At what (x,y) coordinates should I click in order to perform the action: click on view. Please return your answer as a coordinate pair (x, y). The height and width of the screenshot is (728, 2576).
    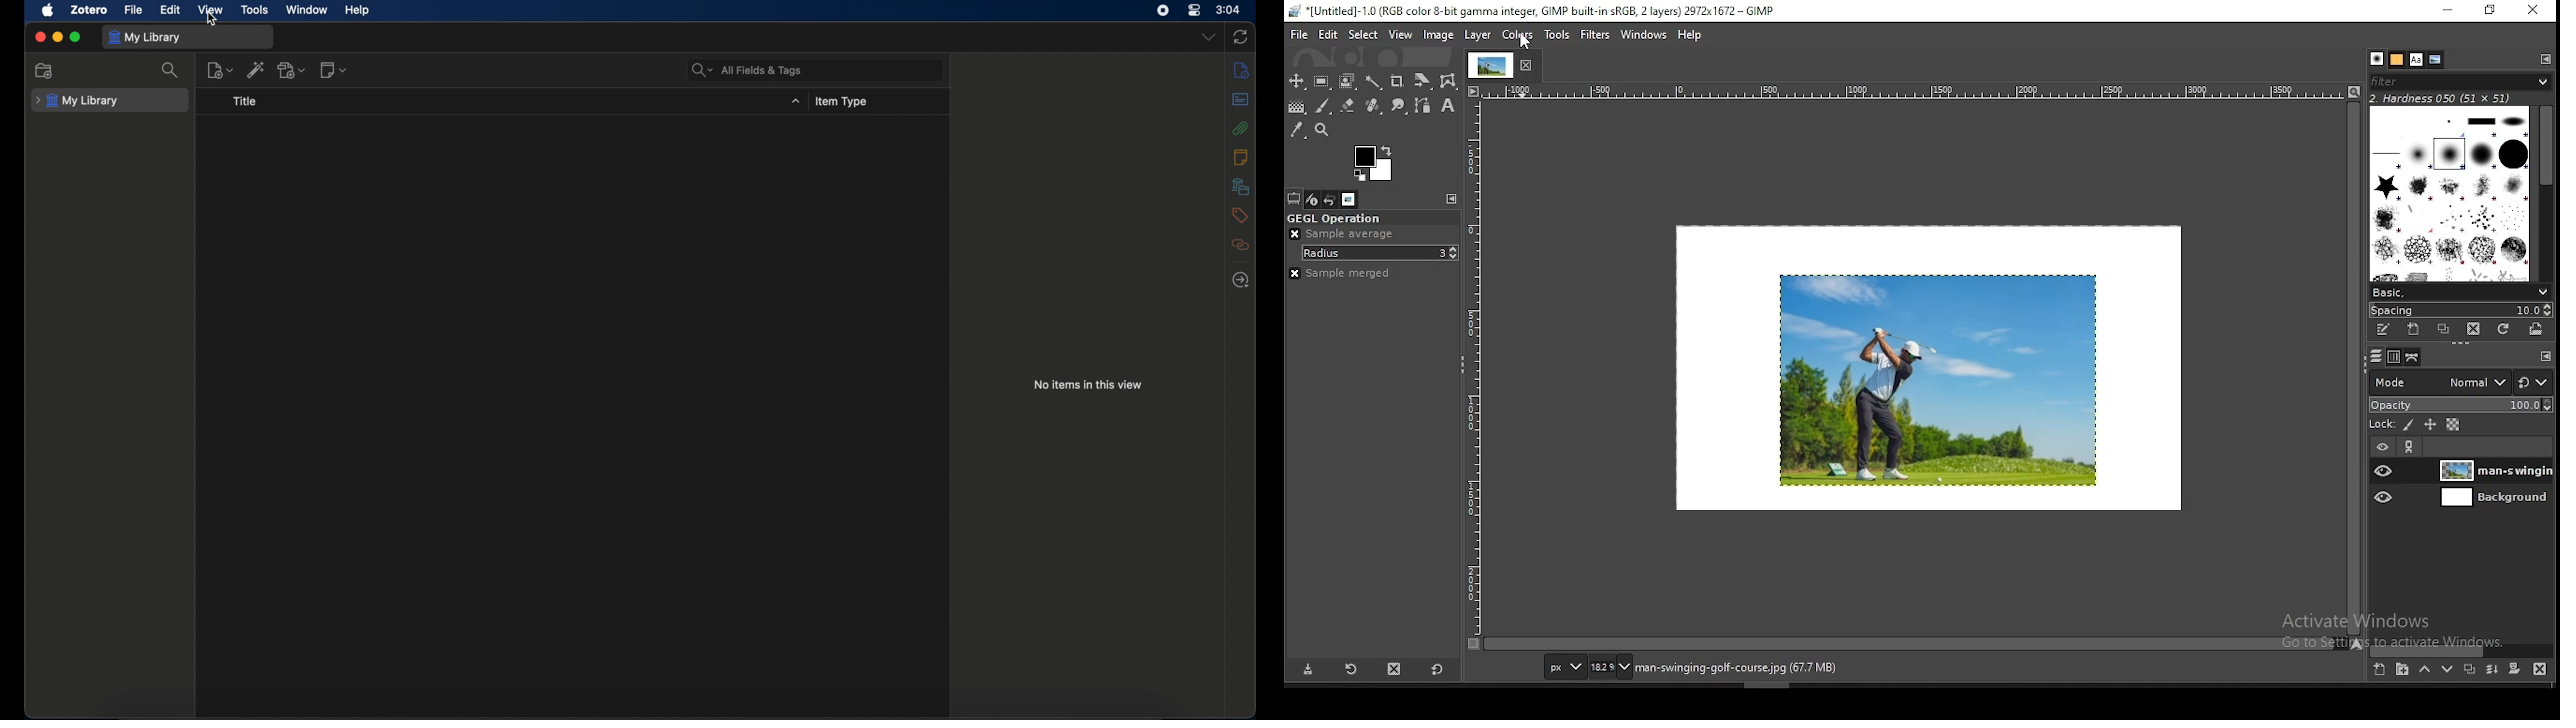
    Looking at the image, I should click on (1400, 35).